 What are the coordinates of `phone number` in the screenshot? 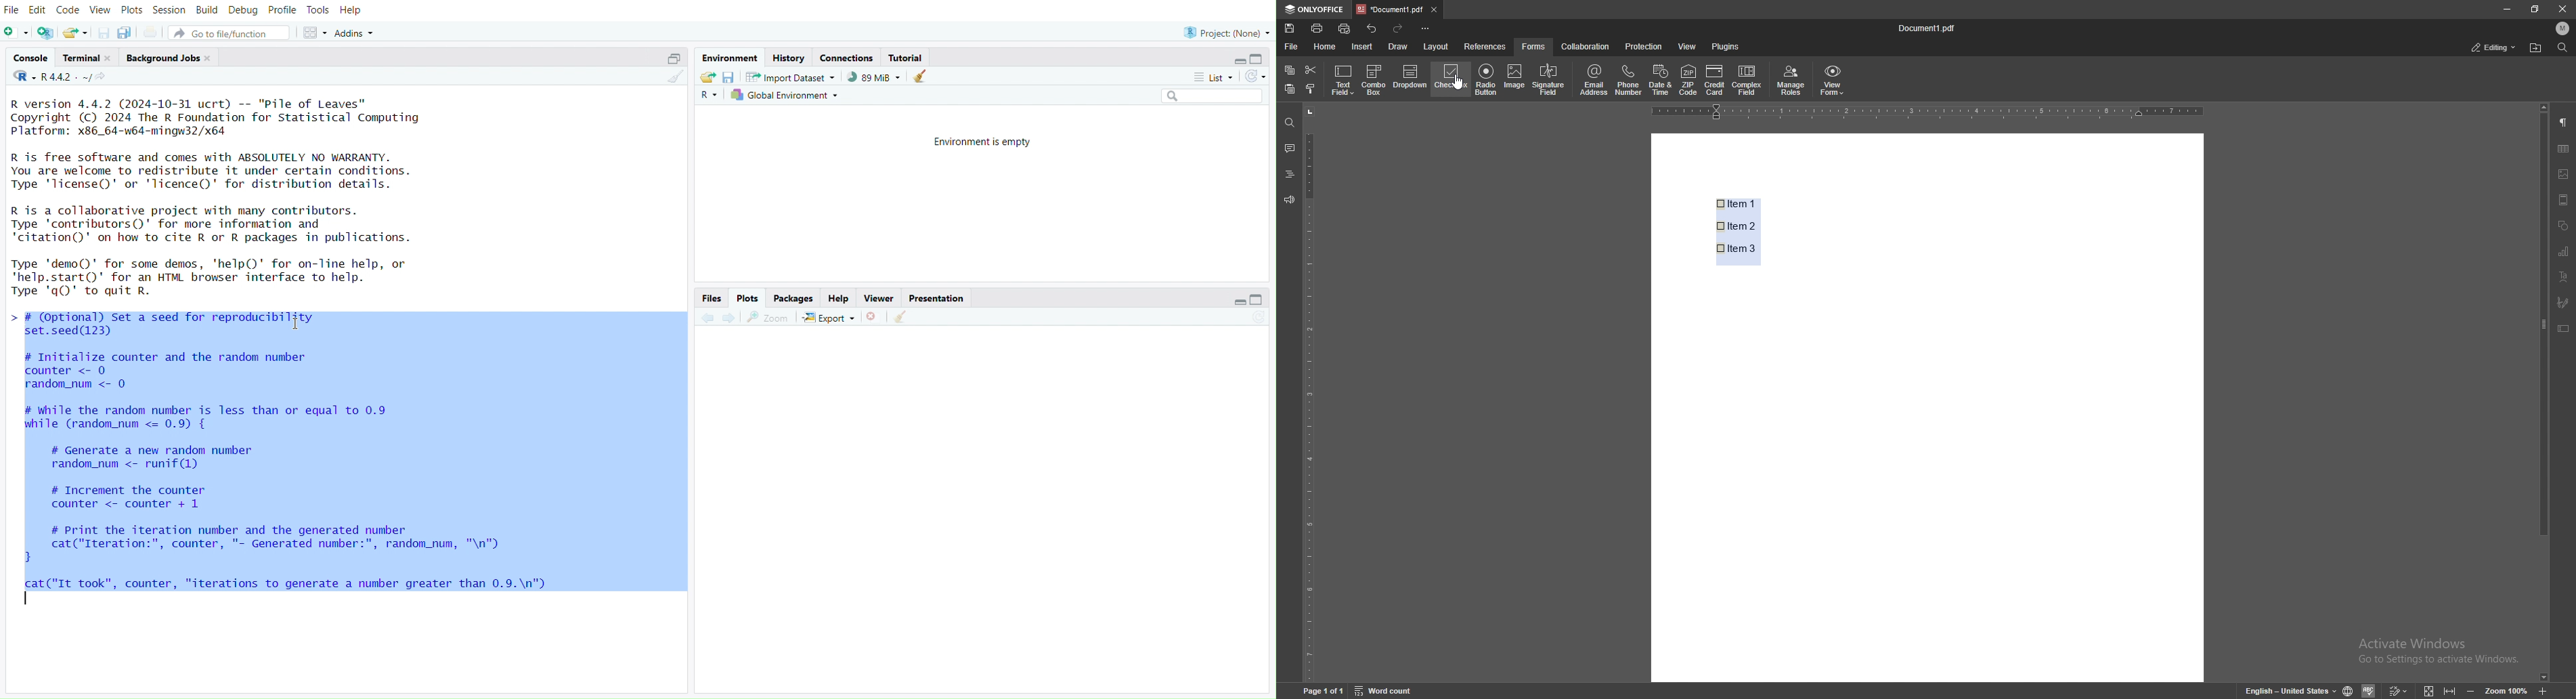 It's located at (1629, 79).